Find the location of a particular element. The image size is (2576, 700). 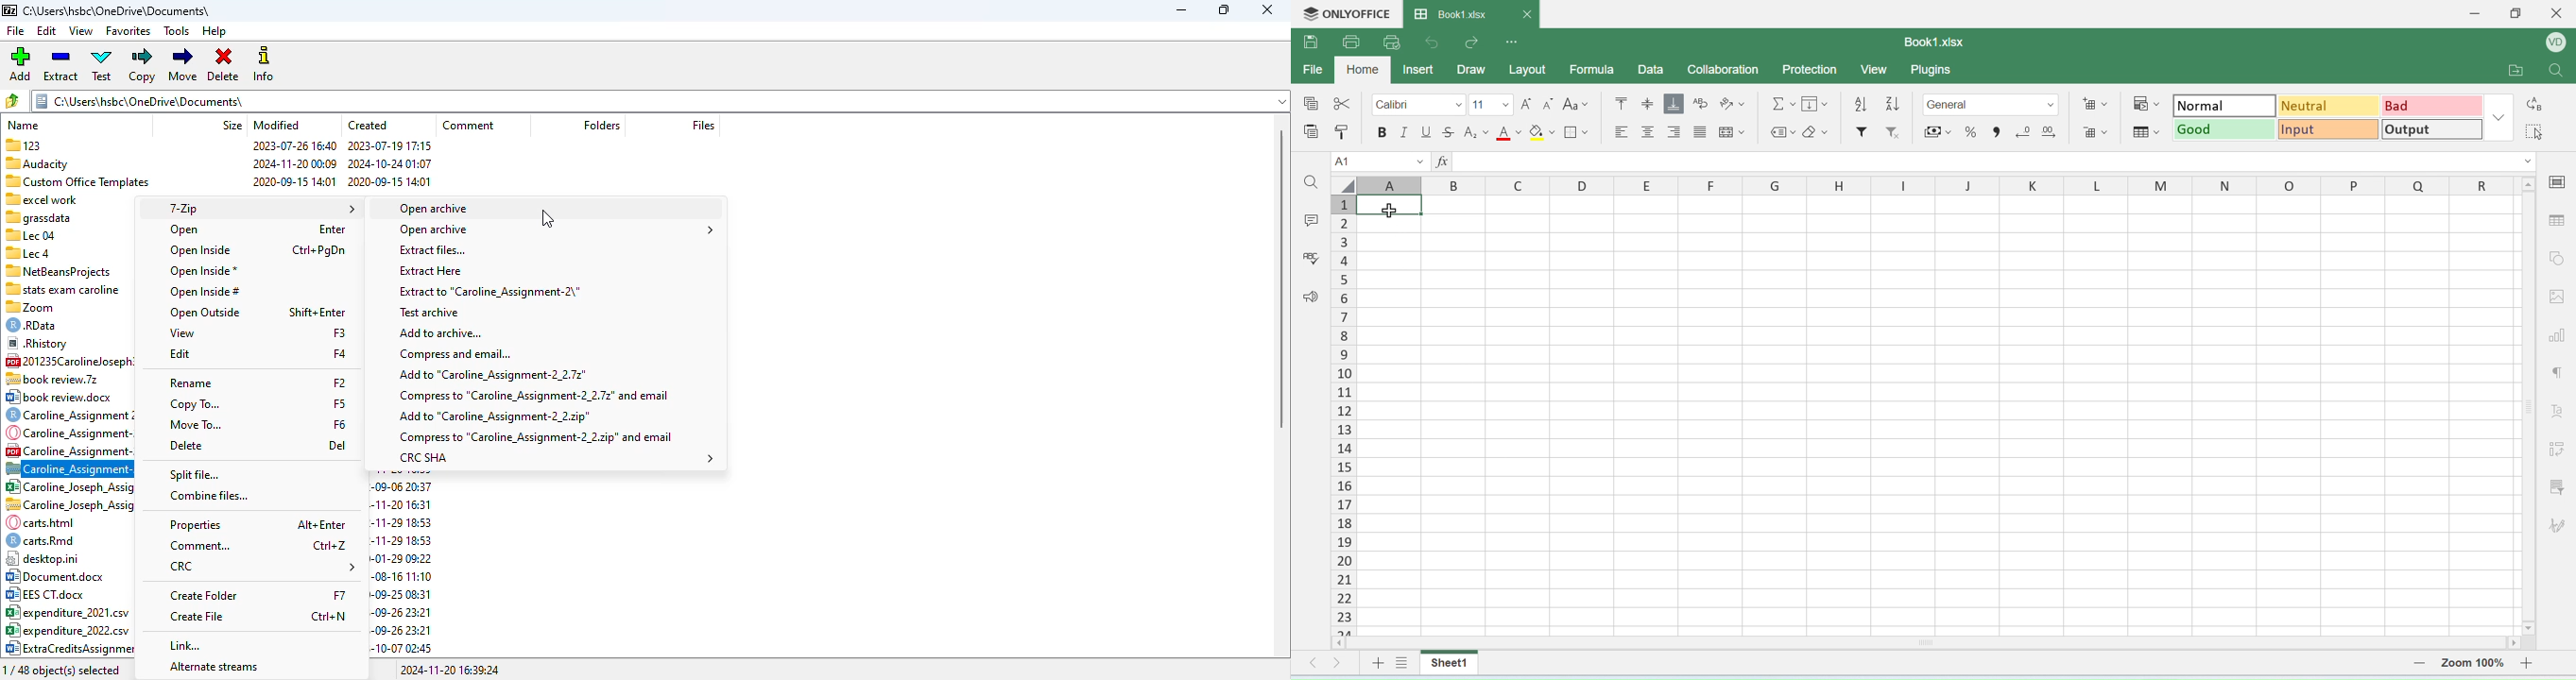

align center is located at coordinates (1648, 104).